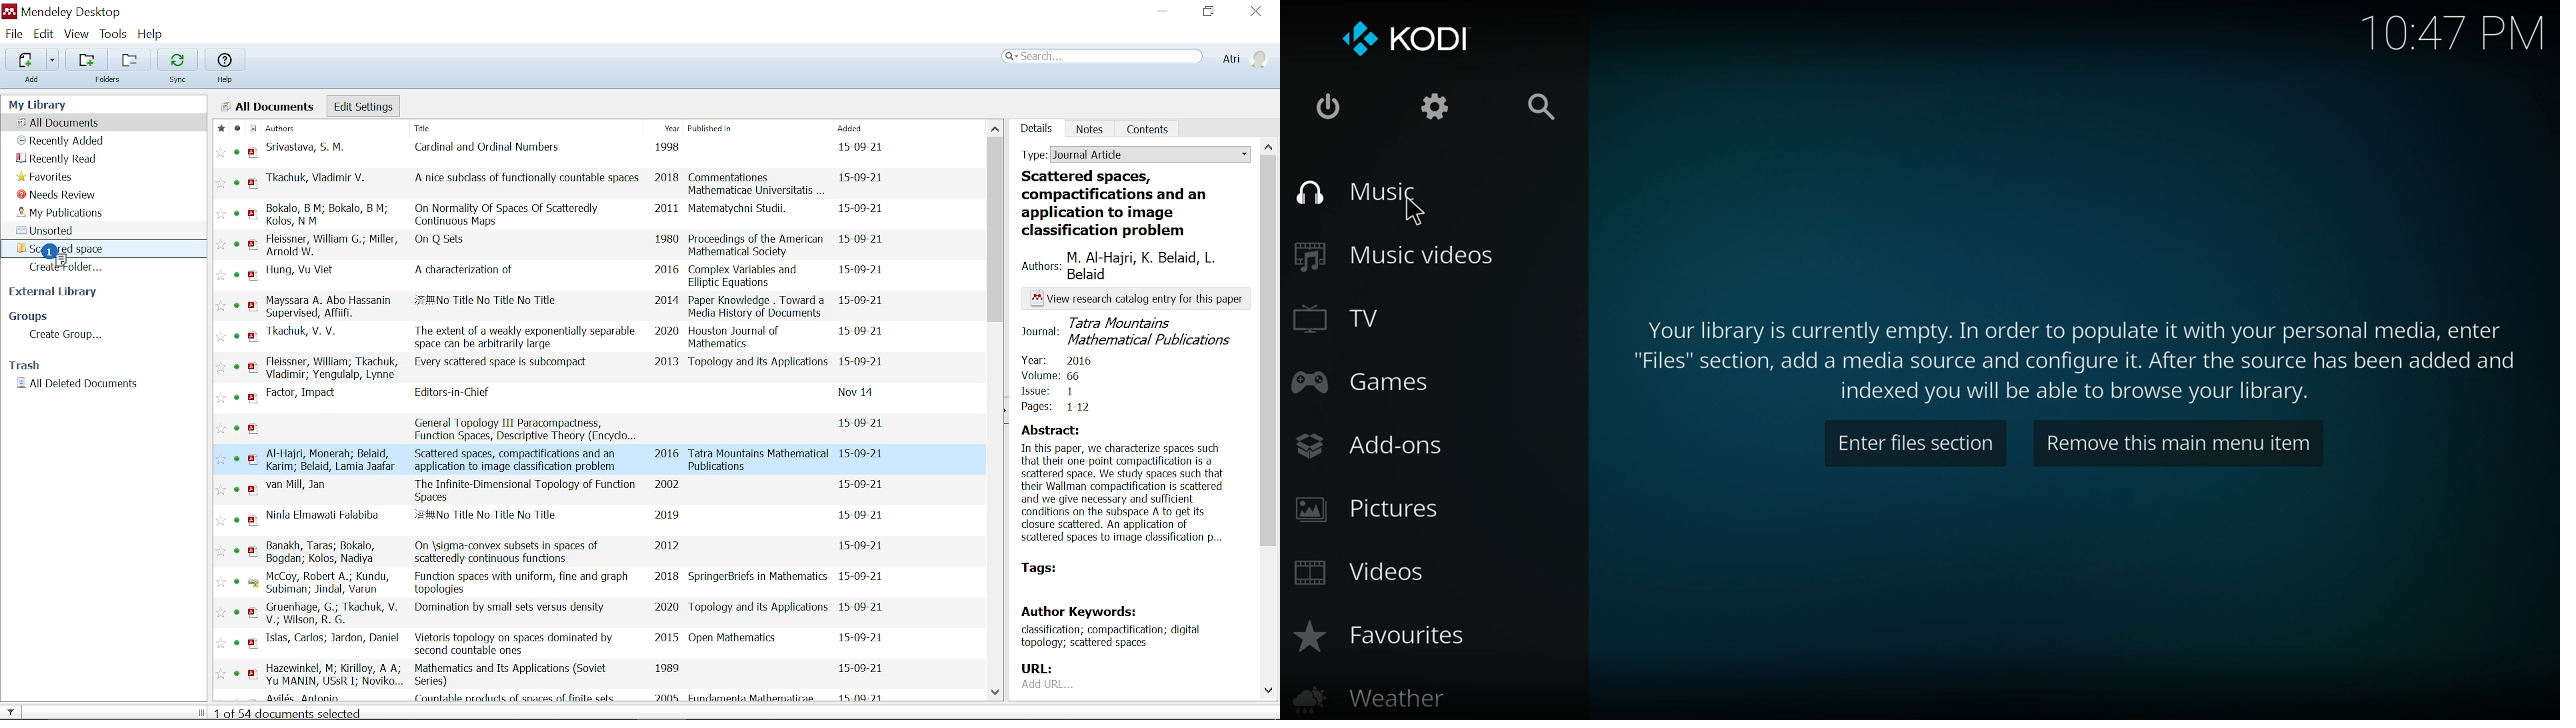 The image size is (2576, 728). Describe the element at coordinates (1124, 629) in the screenshot. I see `author keywords` at that location.